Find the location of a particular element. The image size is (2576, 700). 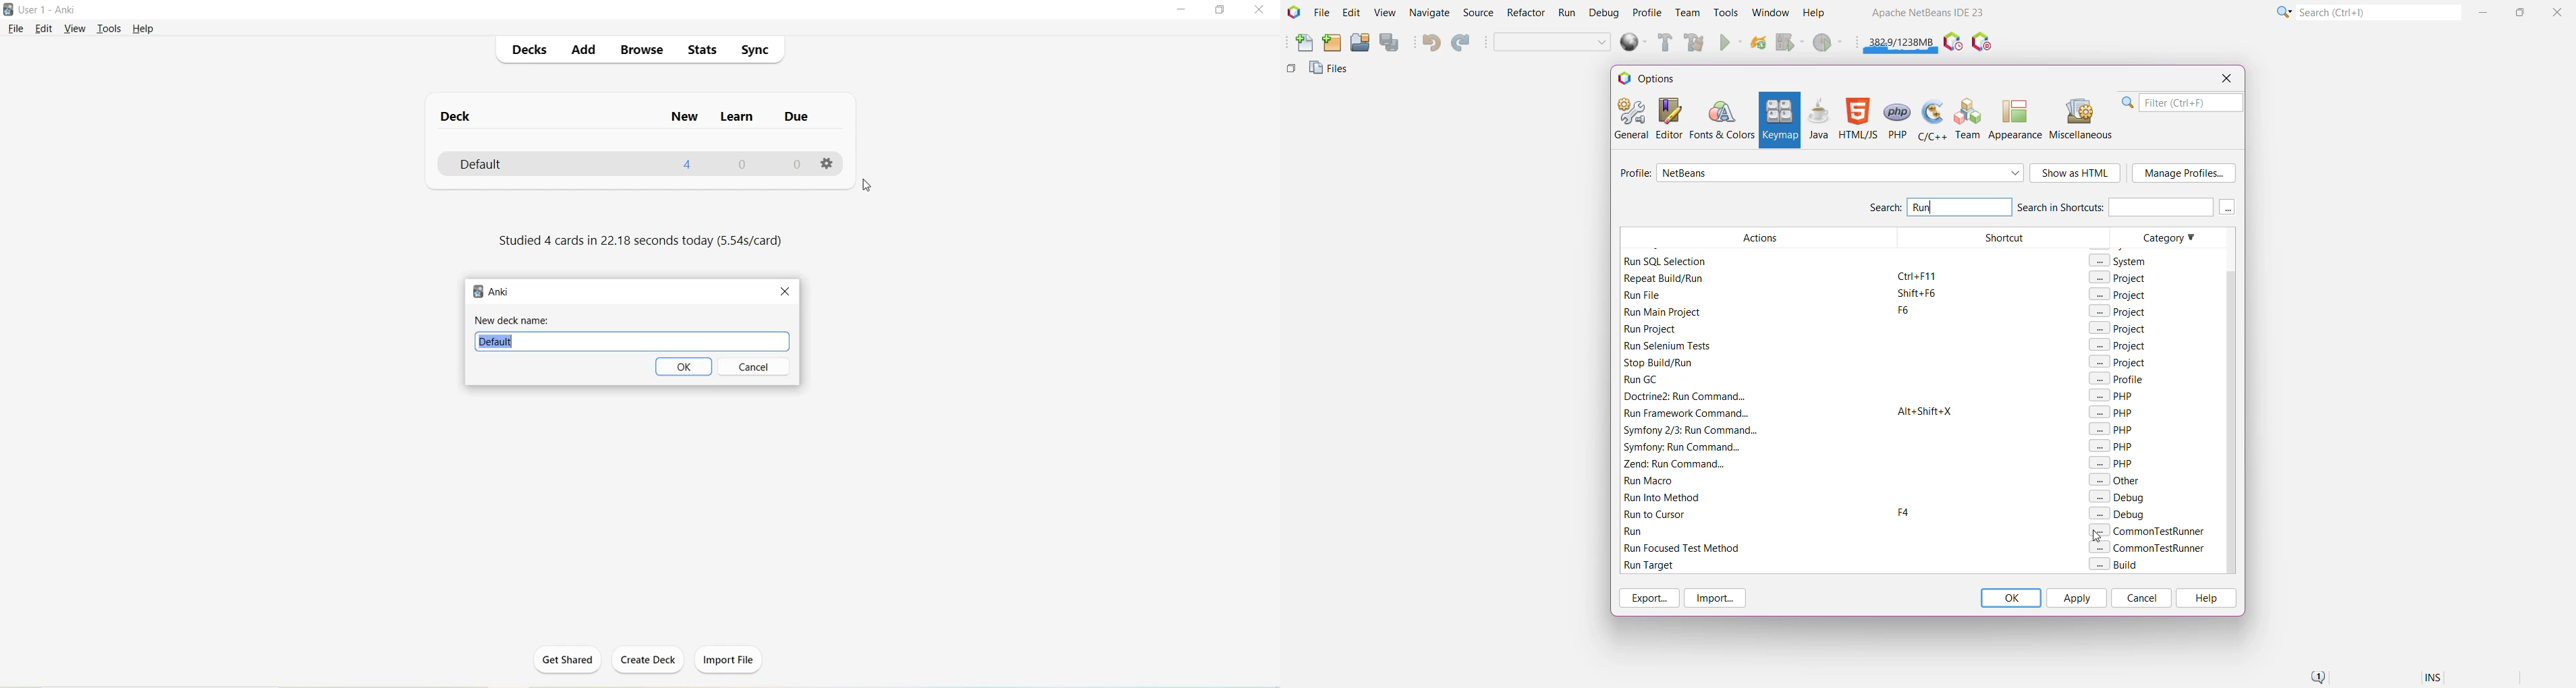

Files is located at coordinates (1331, 71).